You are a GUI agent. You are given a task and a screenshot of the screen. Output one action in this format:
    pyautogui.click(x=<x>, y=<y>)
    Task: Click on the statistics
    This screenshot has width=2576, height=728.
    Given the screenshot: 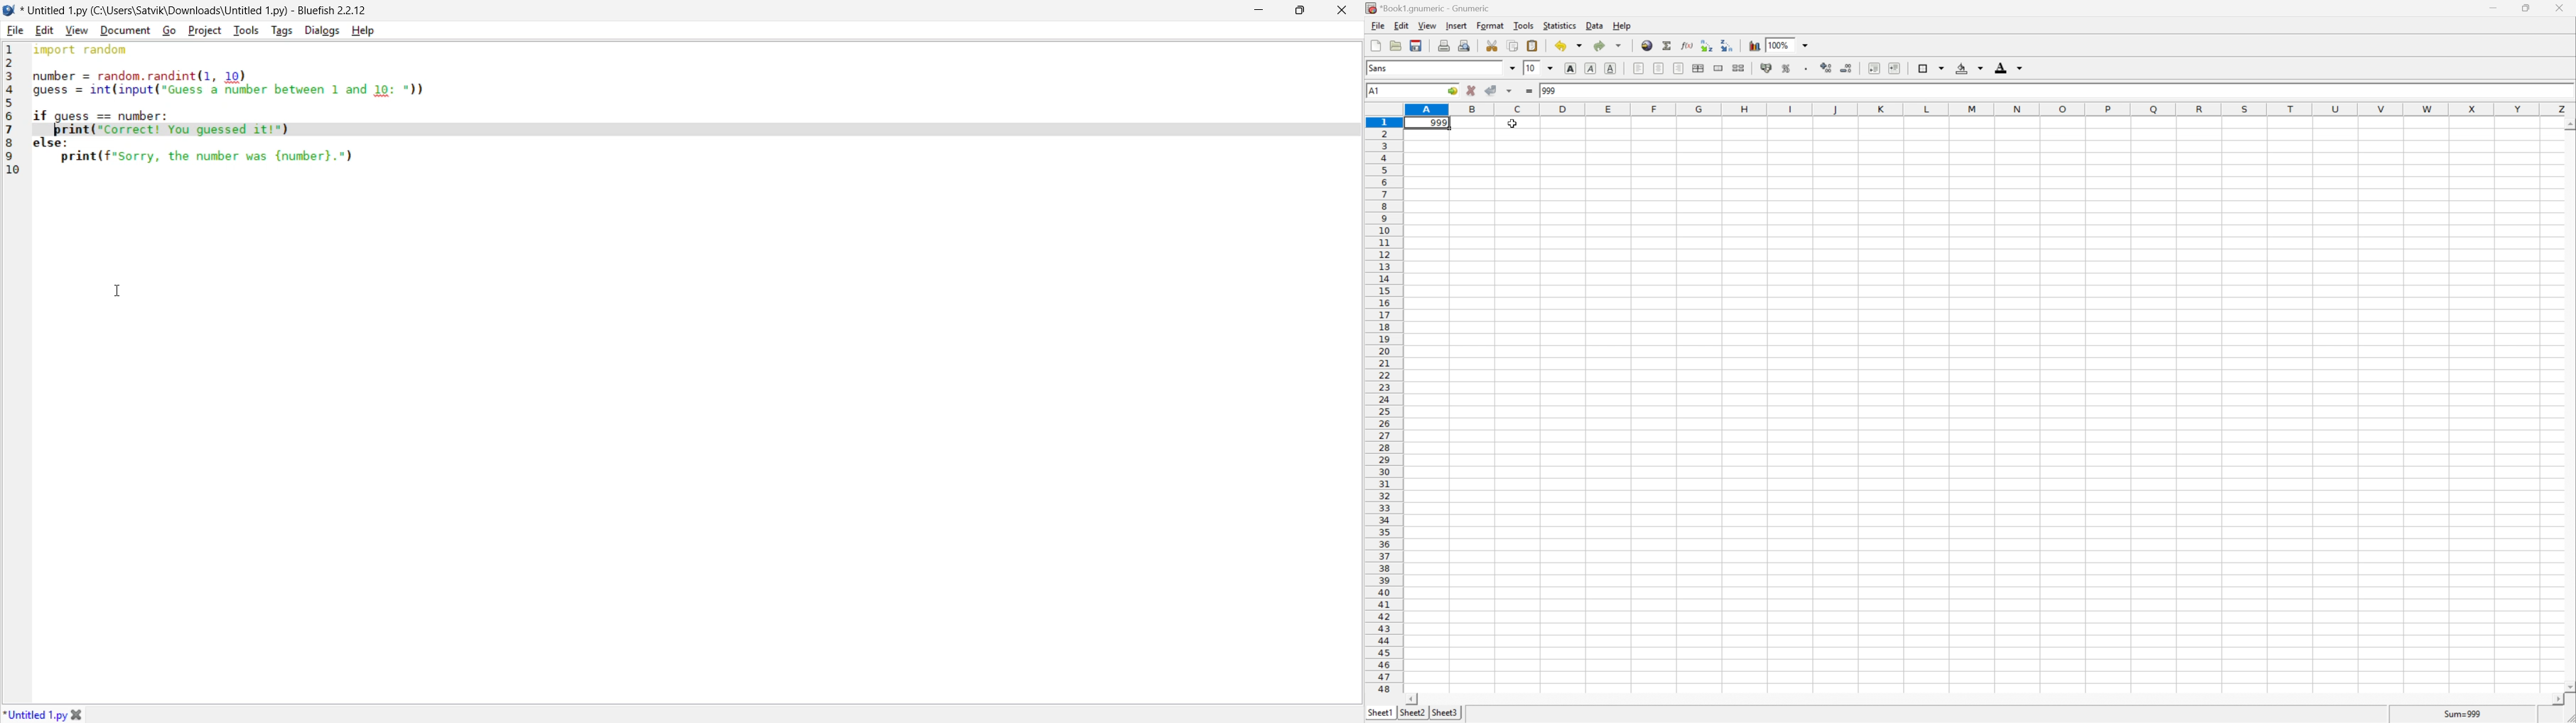 What is the action you would take?
    pyautogui.click(x=1561, y=26)
    